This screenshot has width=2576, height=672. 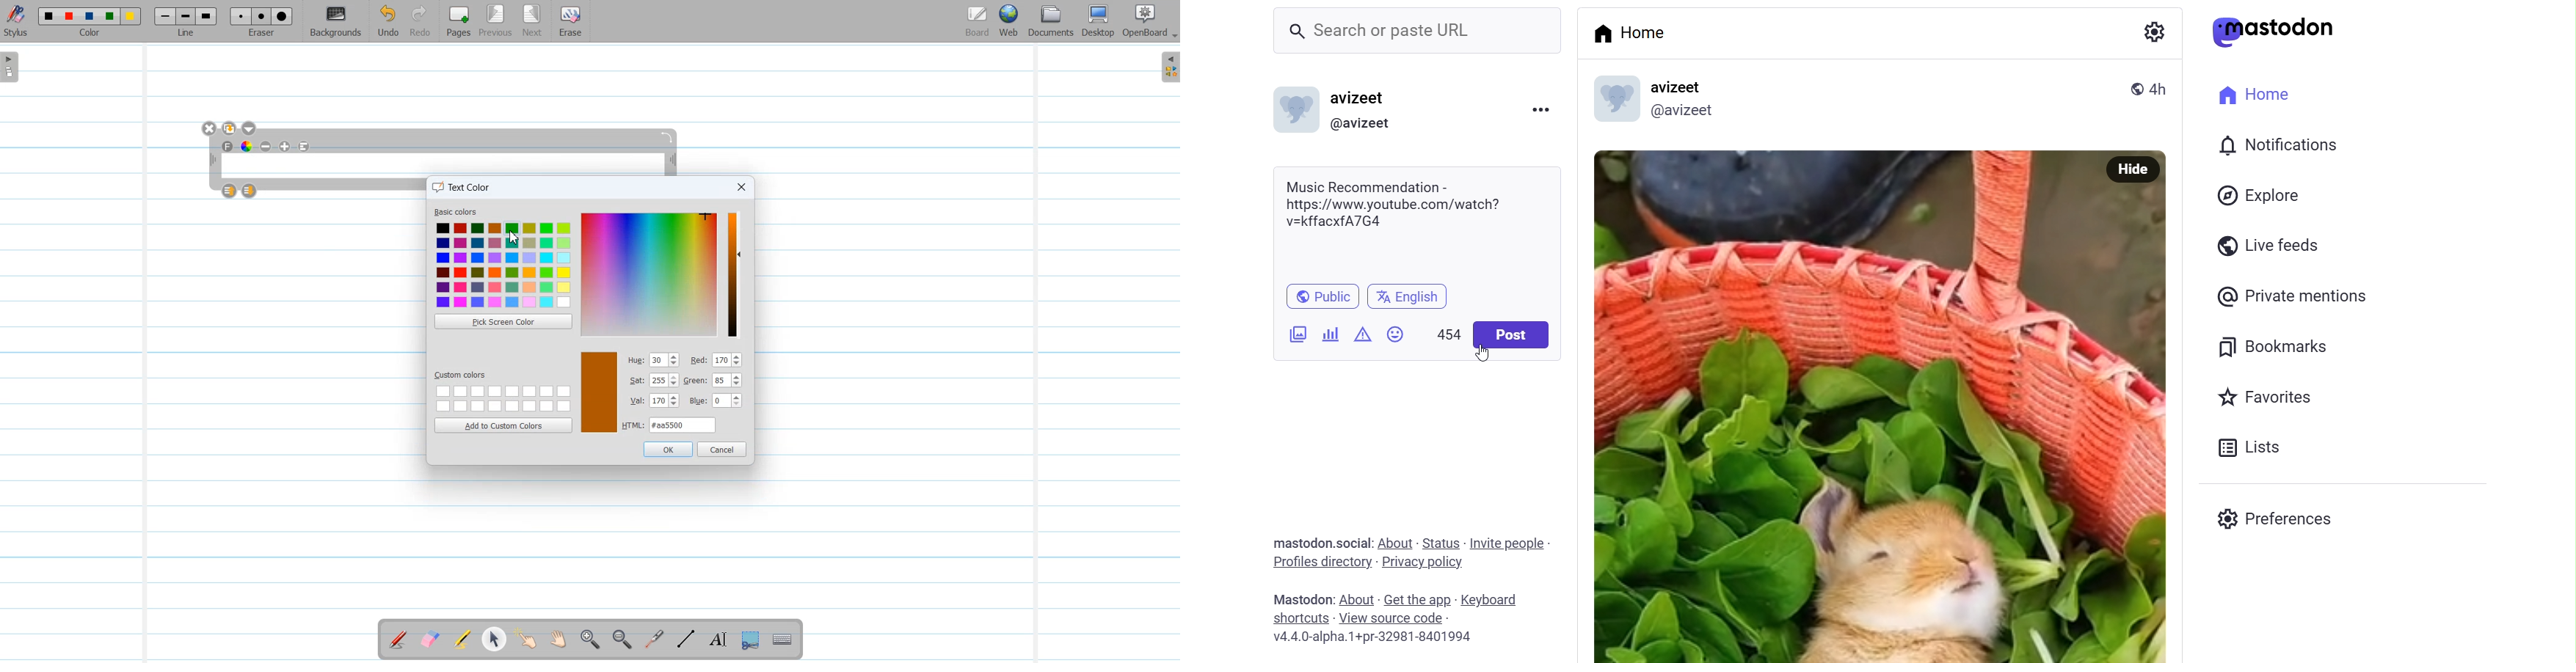 What do you see at coordinates (667, 449) in the screenshot?
I see `OK` at bounding box center [667, 449].